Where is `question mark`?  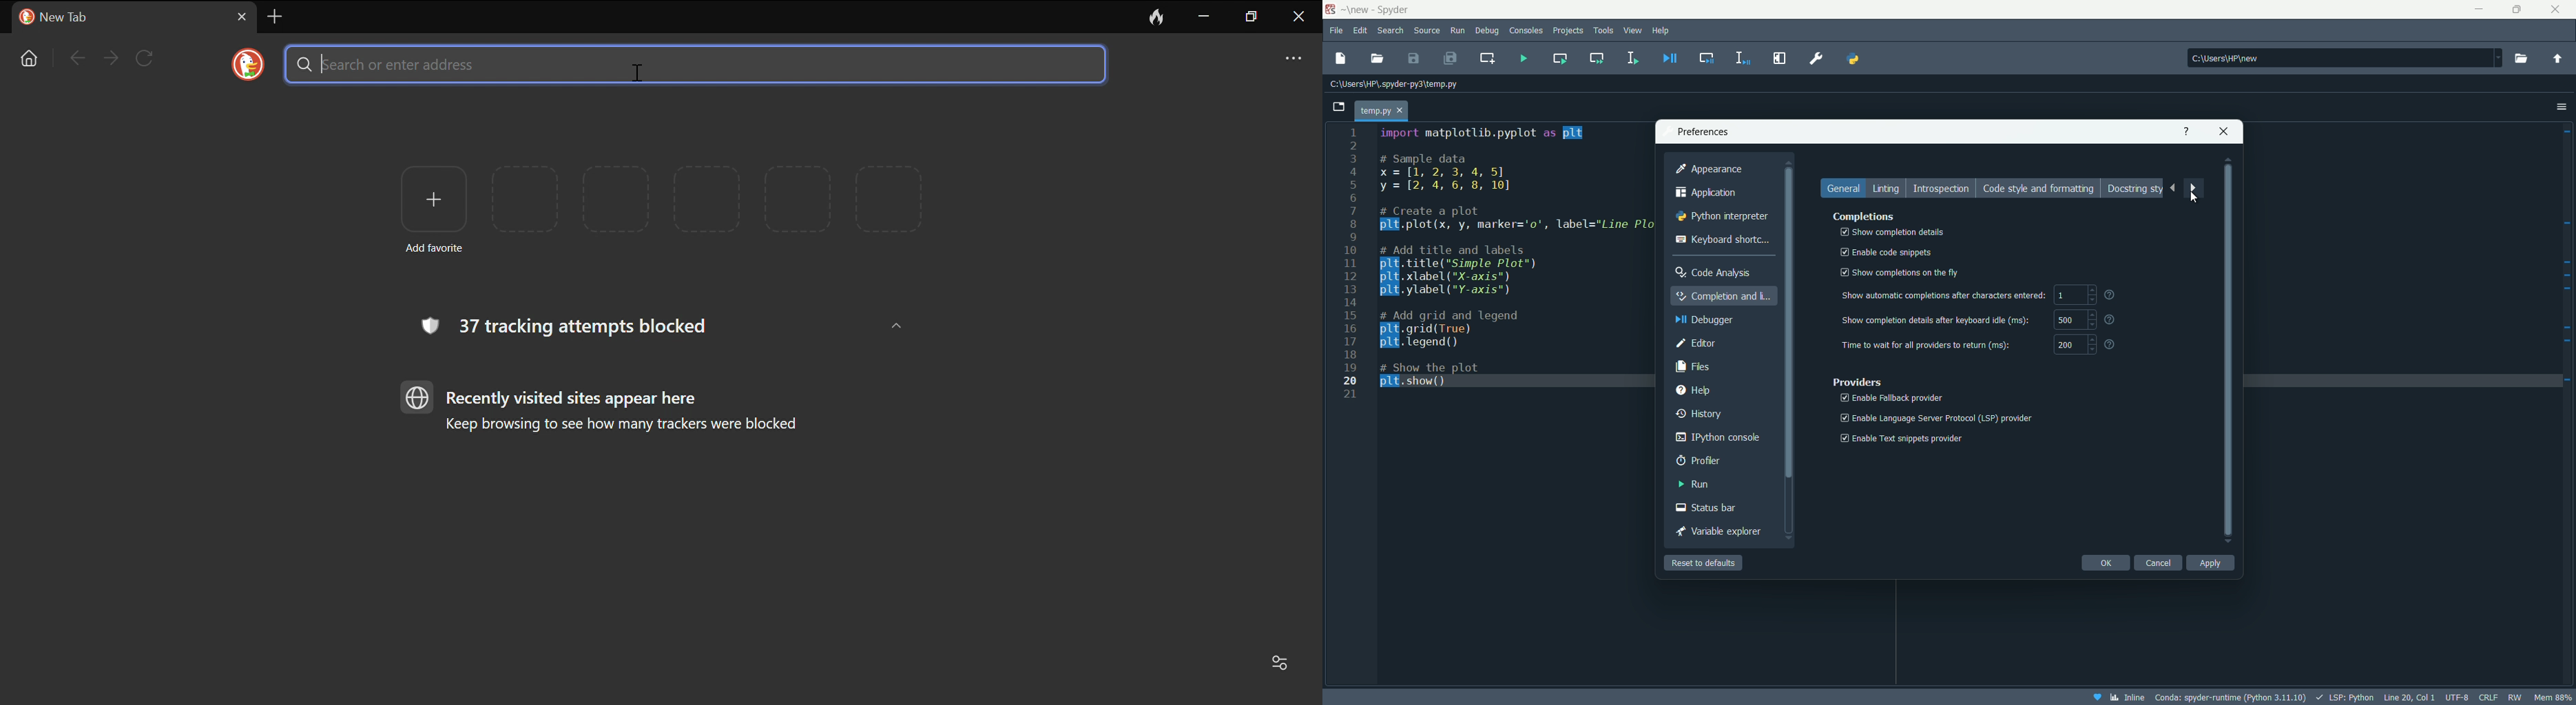
question mark is located at coordinates (2112, 319).